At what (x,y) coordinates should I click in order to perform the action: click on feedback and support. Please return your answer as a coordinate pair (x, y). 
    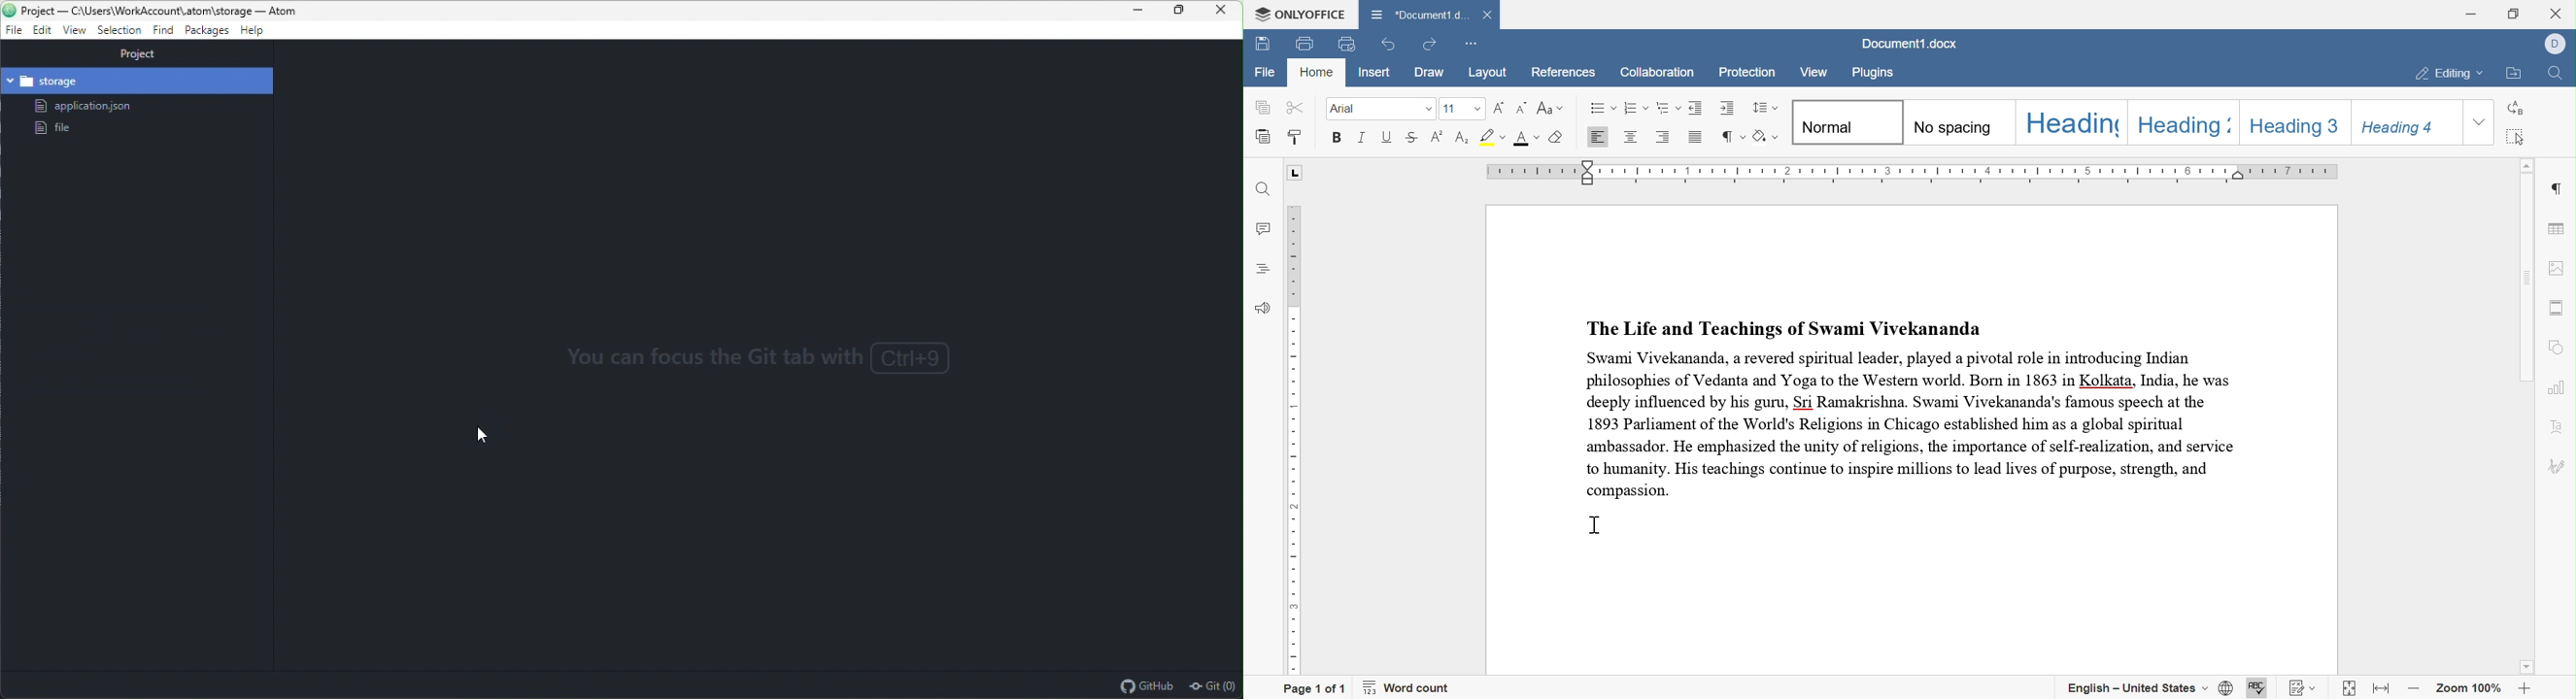
    Looking at the image, I should click on (1264, 309).